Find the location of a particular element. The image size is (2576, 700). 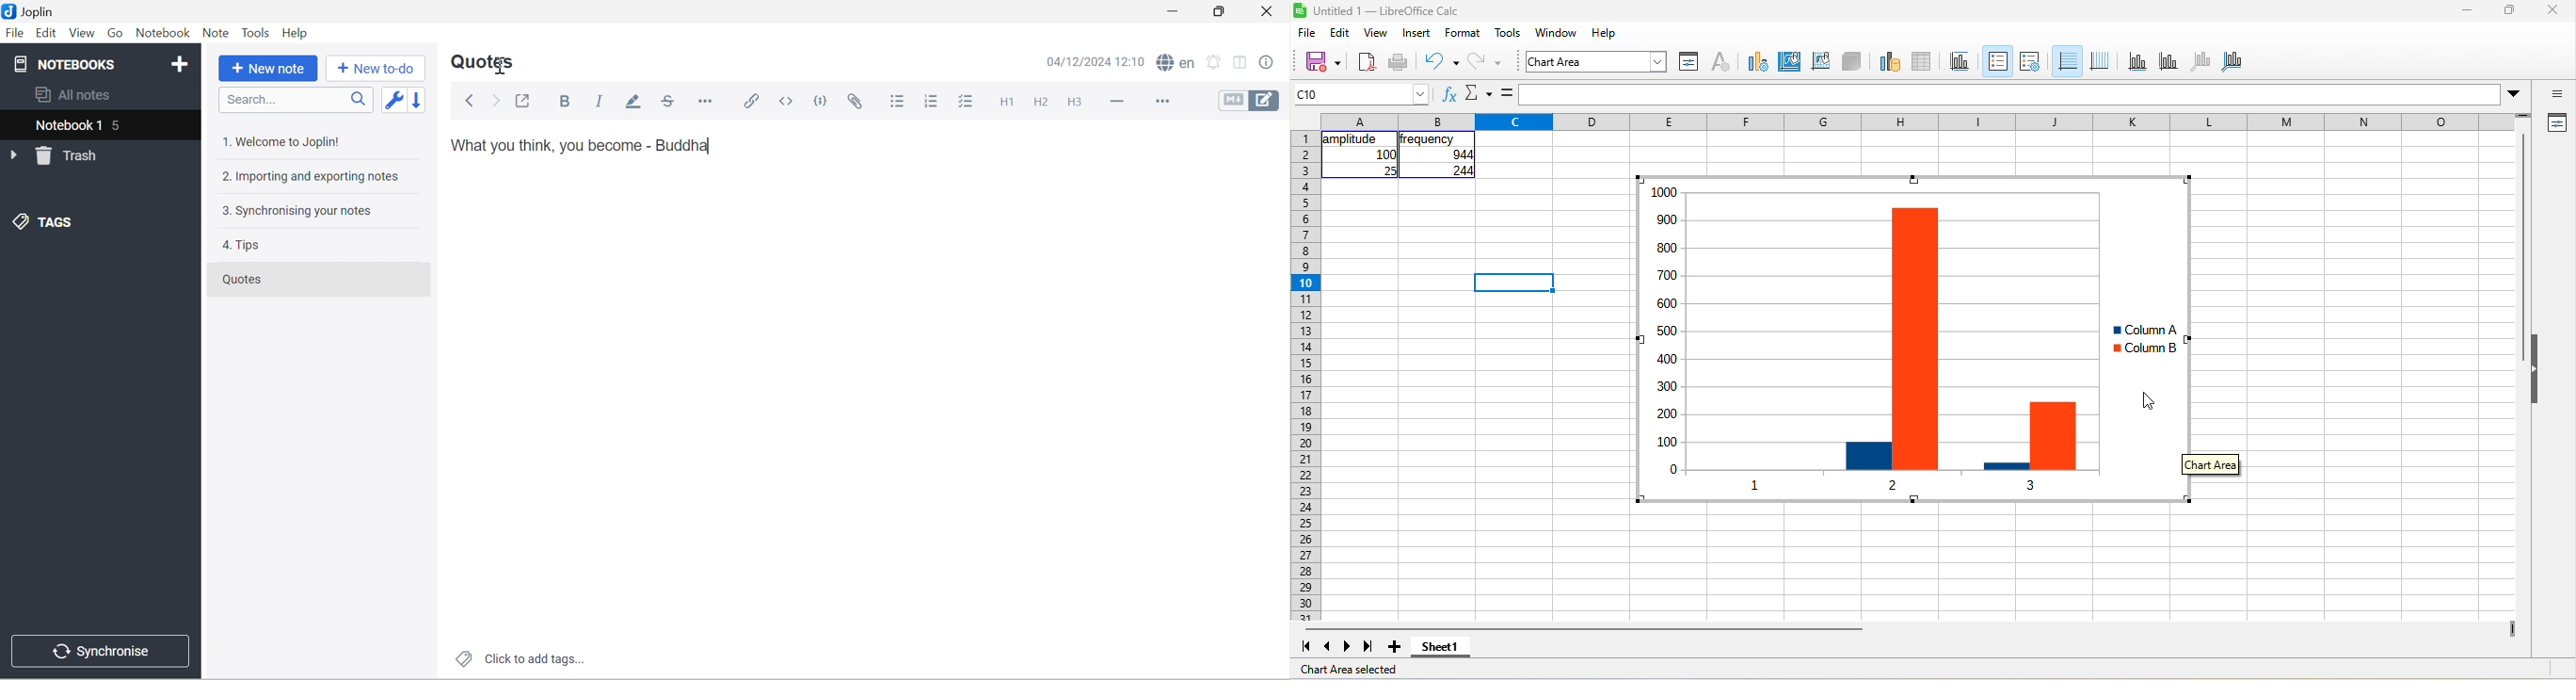

244 is located at coordinates (1463, 170).